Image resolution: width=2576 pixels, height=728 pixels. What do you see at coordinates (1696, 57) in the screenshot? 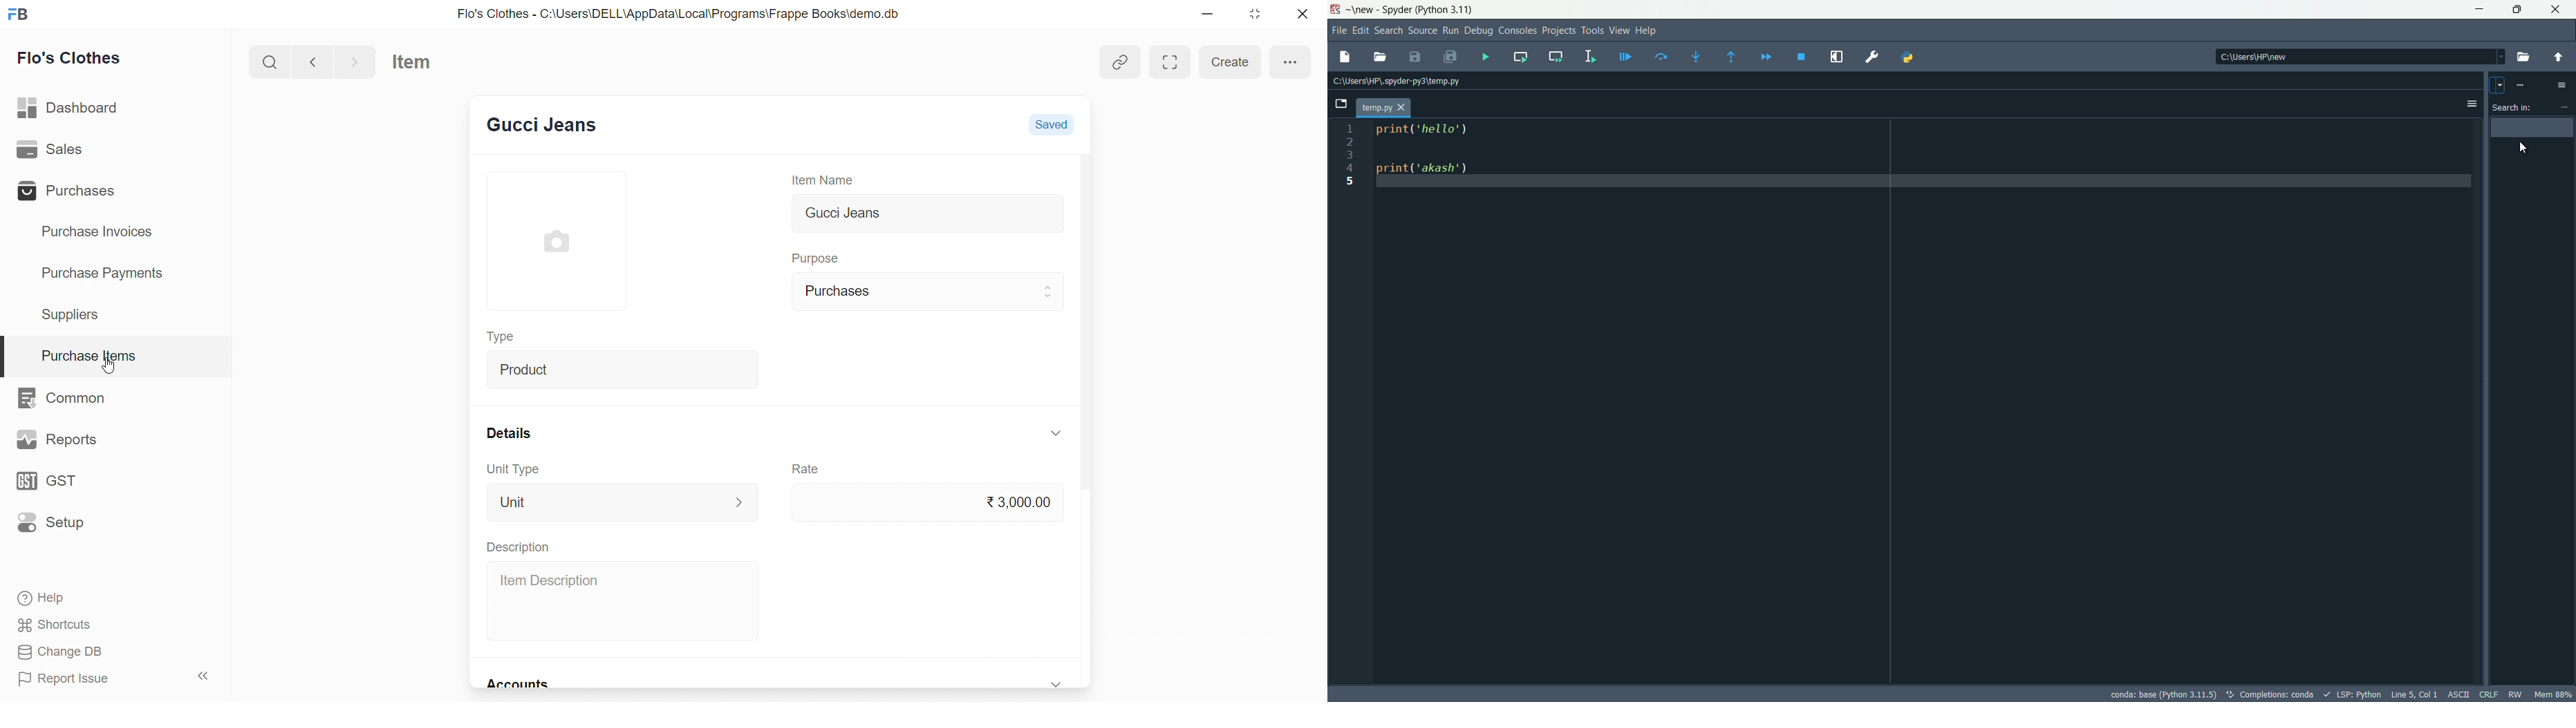
I see `step into current function` at bounding box center [1696, 57].